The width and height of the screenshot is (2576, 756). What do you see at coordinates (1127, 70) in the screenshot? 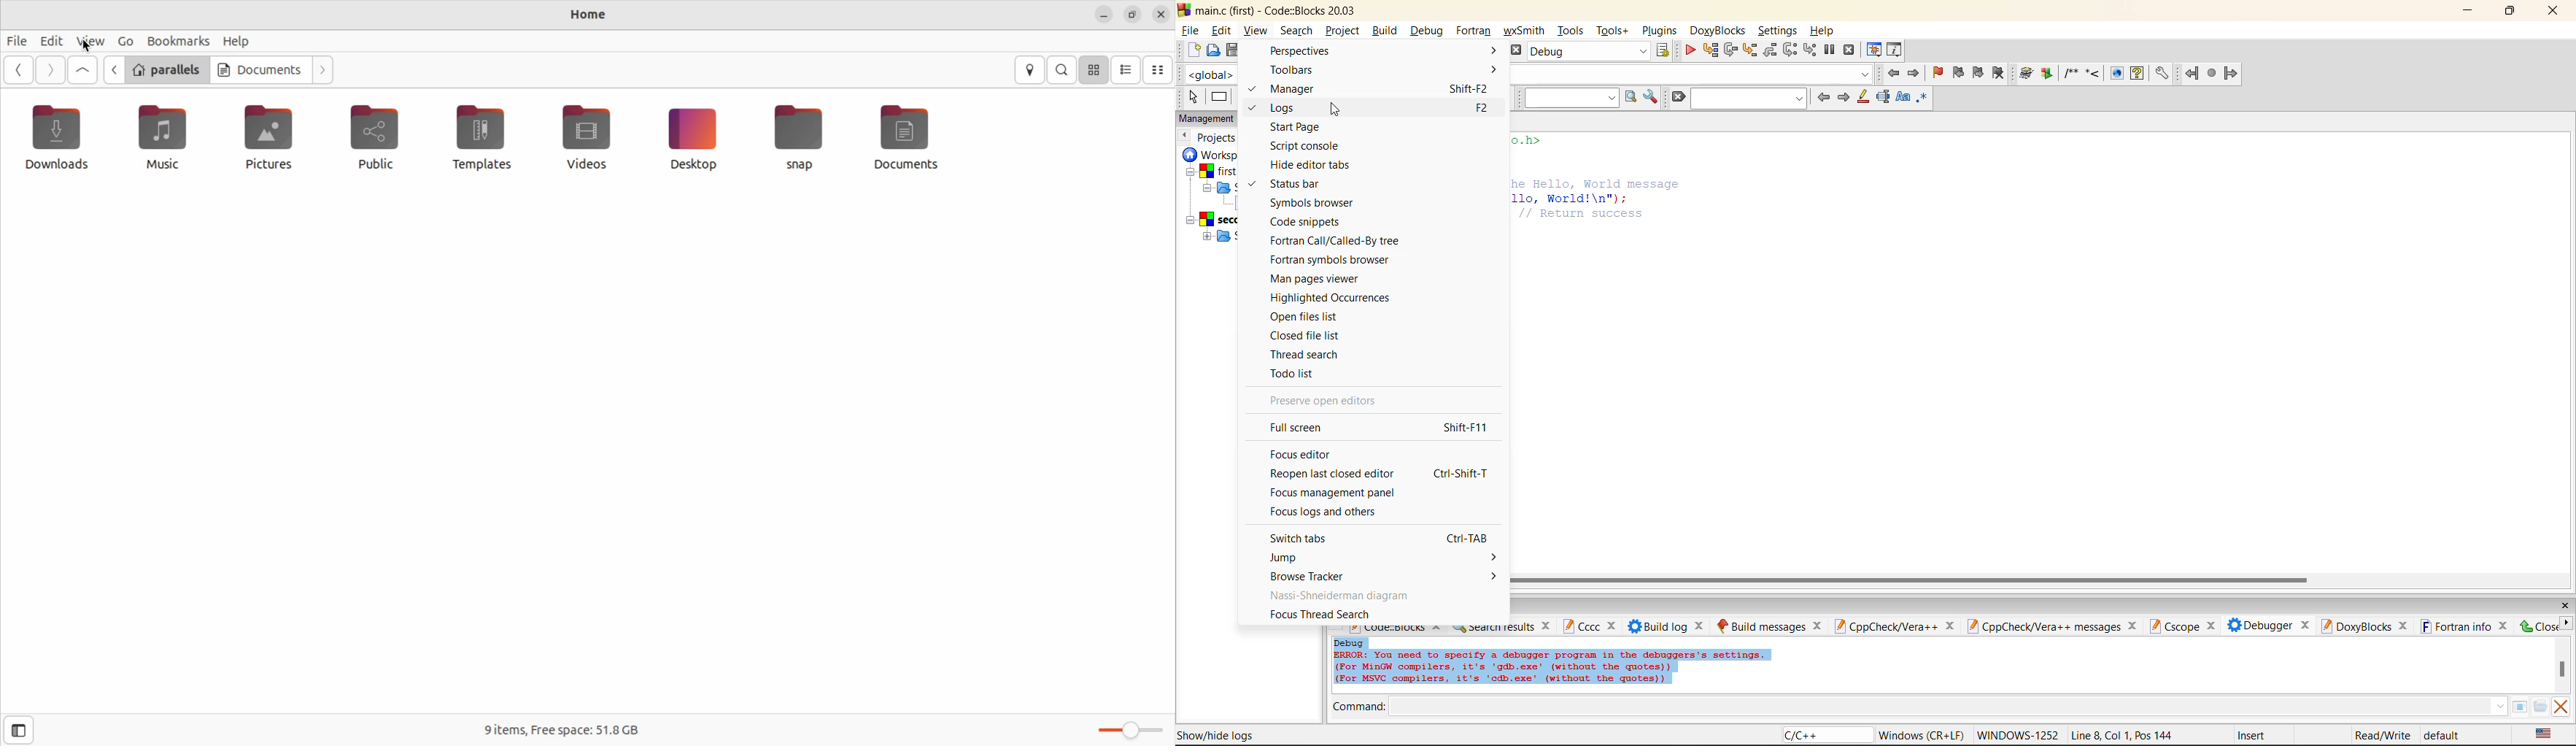
I see `icon view` at bounding box center [1127, 70].